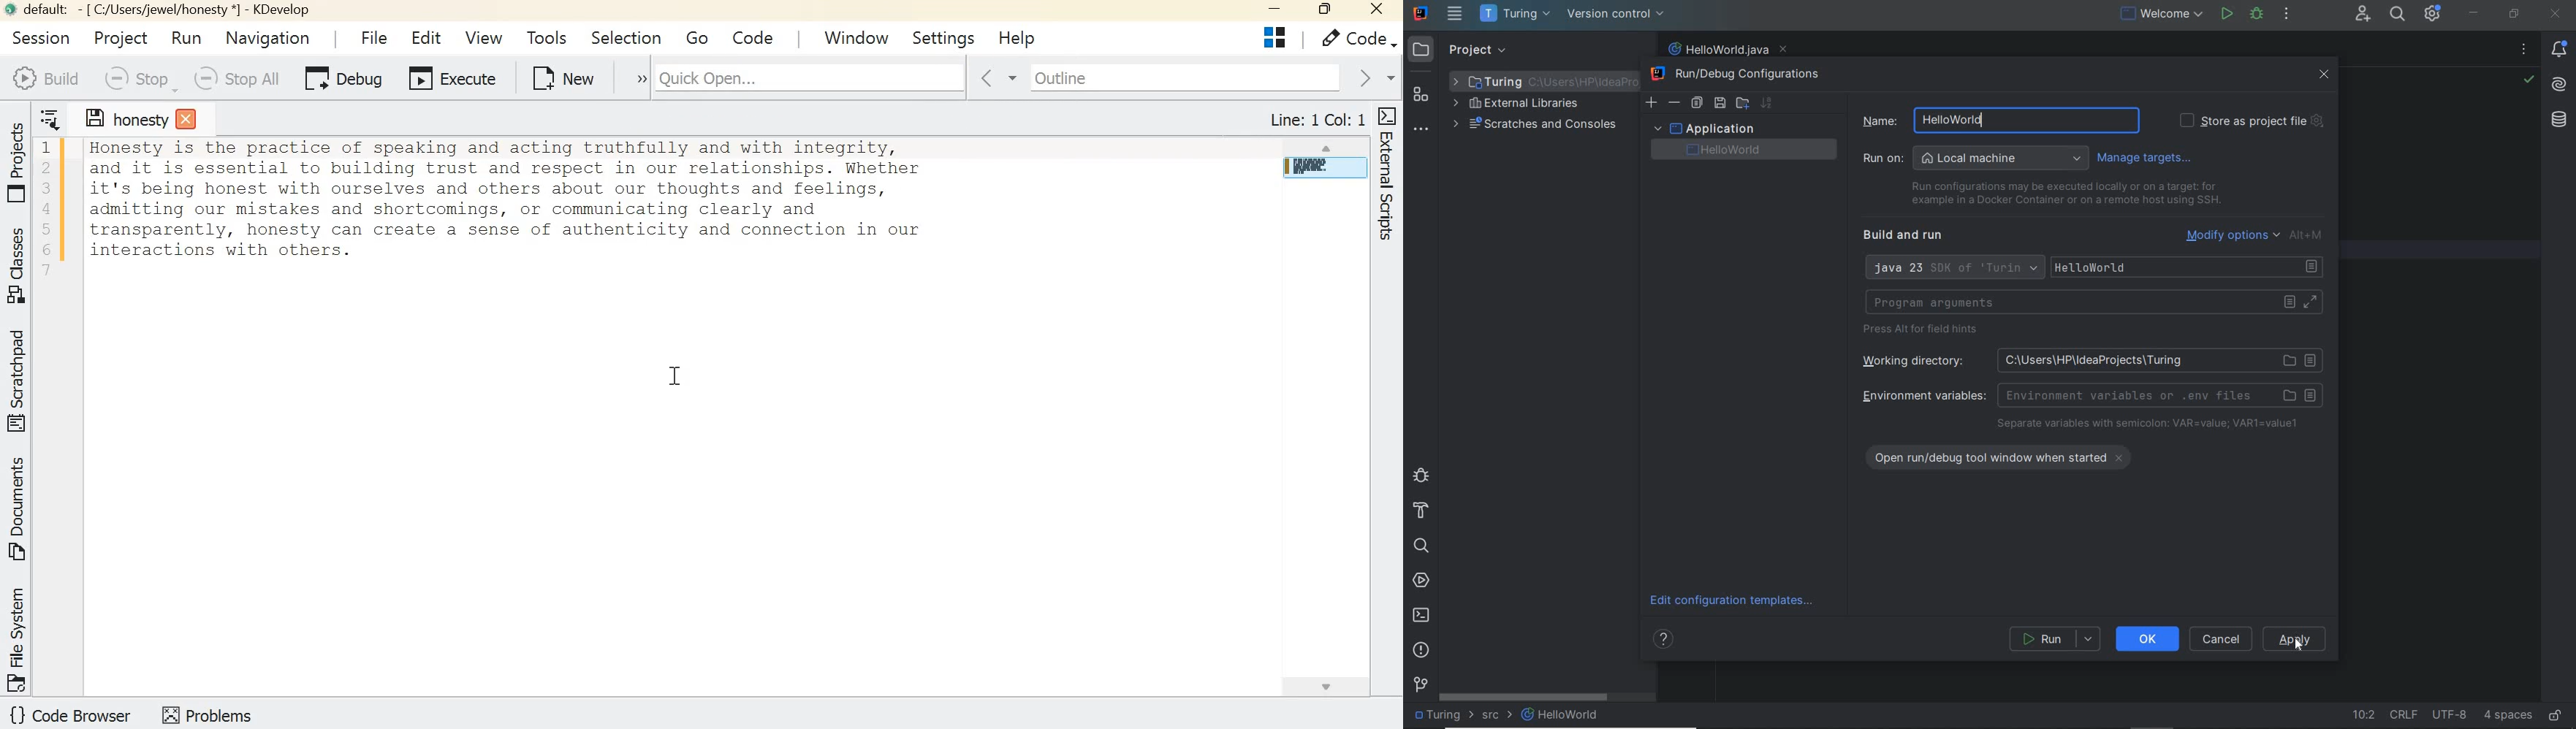 This screenshot has height=756, width=2576. Describe the element at coordinates (2088, 360) in the screenshot. I see `Working directory` at that location.